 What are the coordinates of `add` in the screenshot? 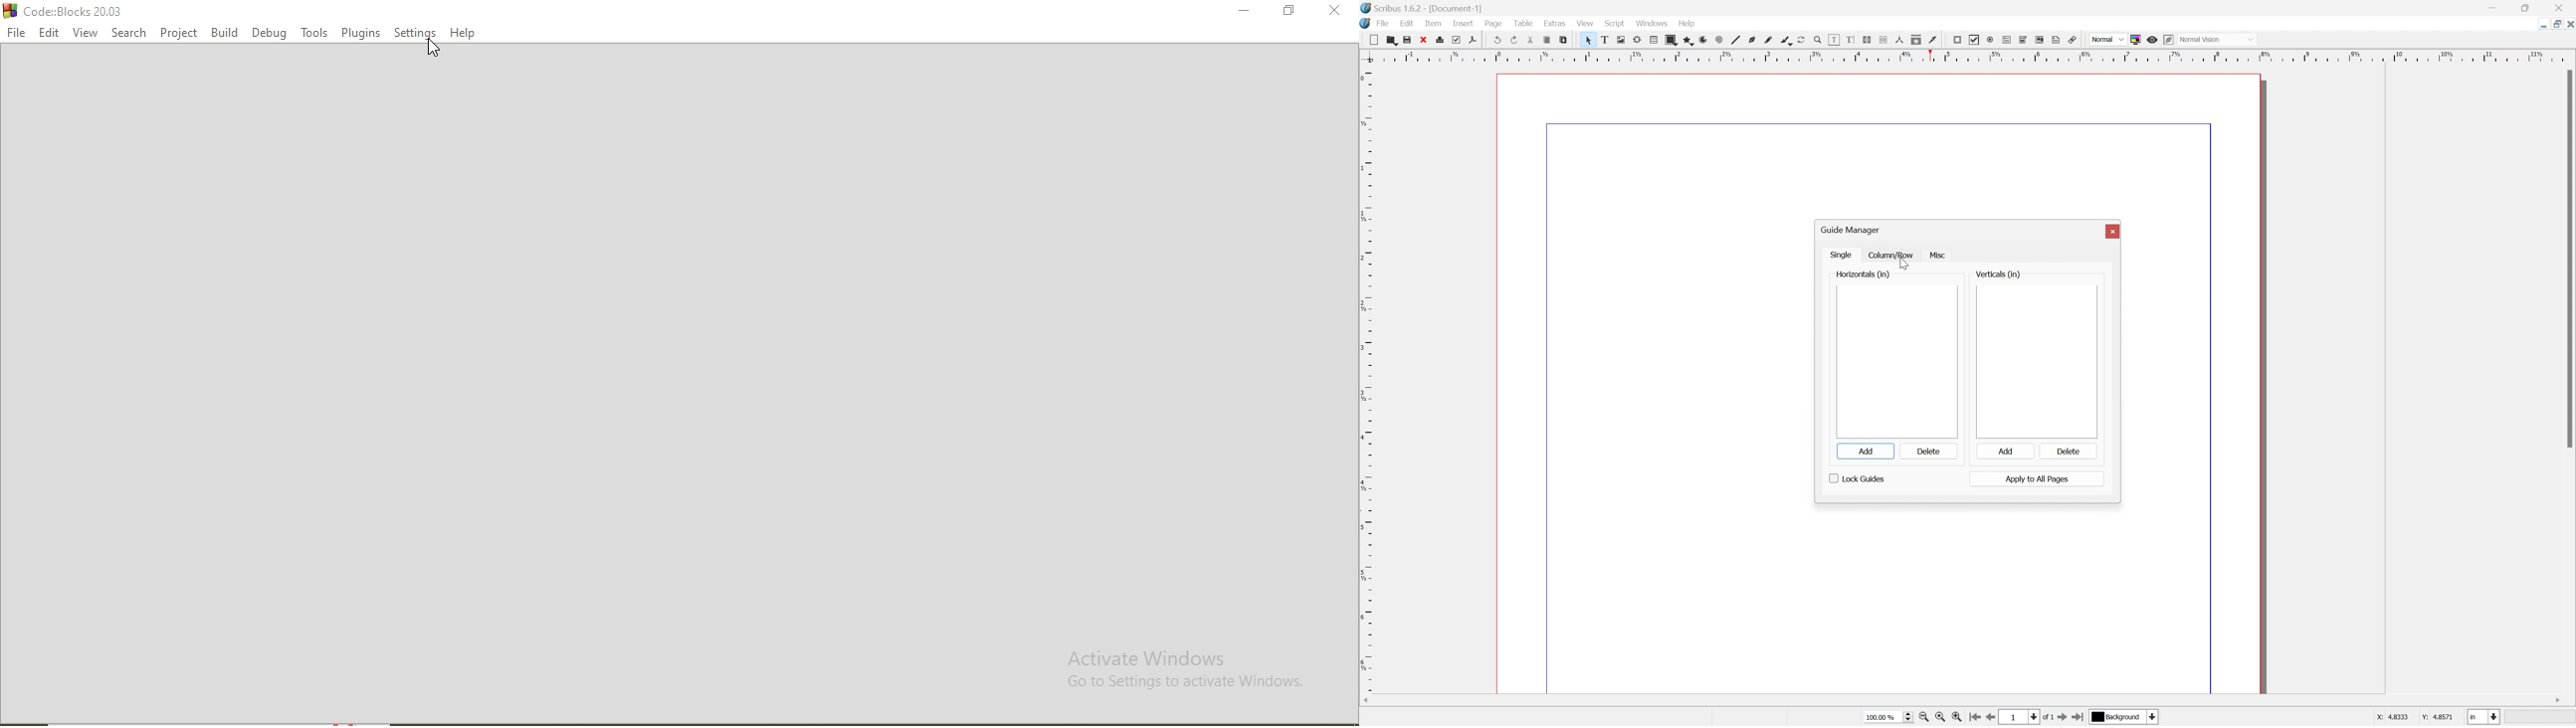 It's located at (2004, 451).